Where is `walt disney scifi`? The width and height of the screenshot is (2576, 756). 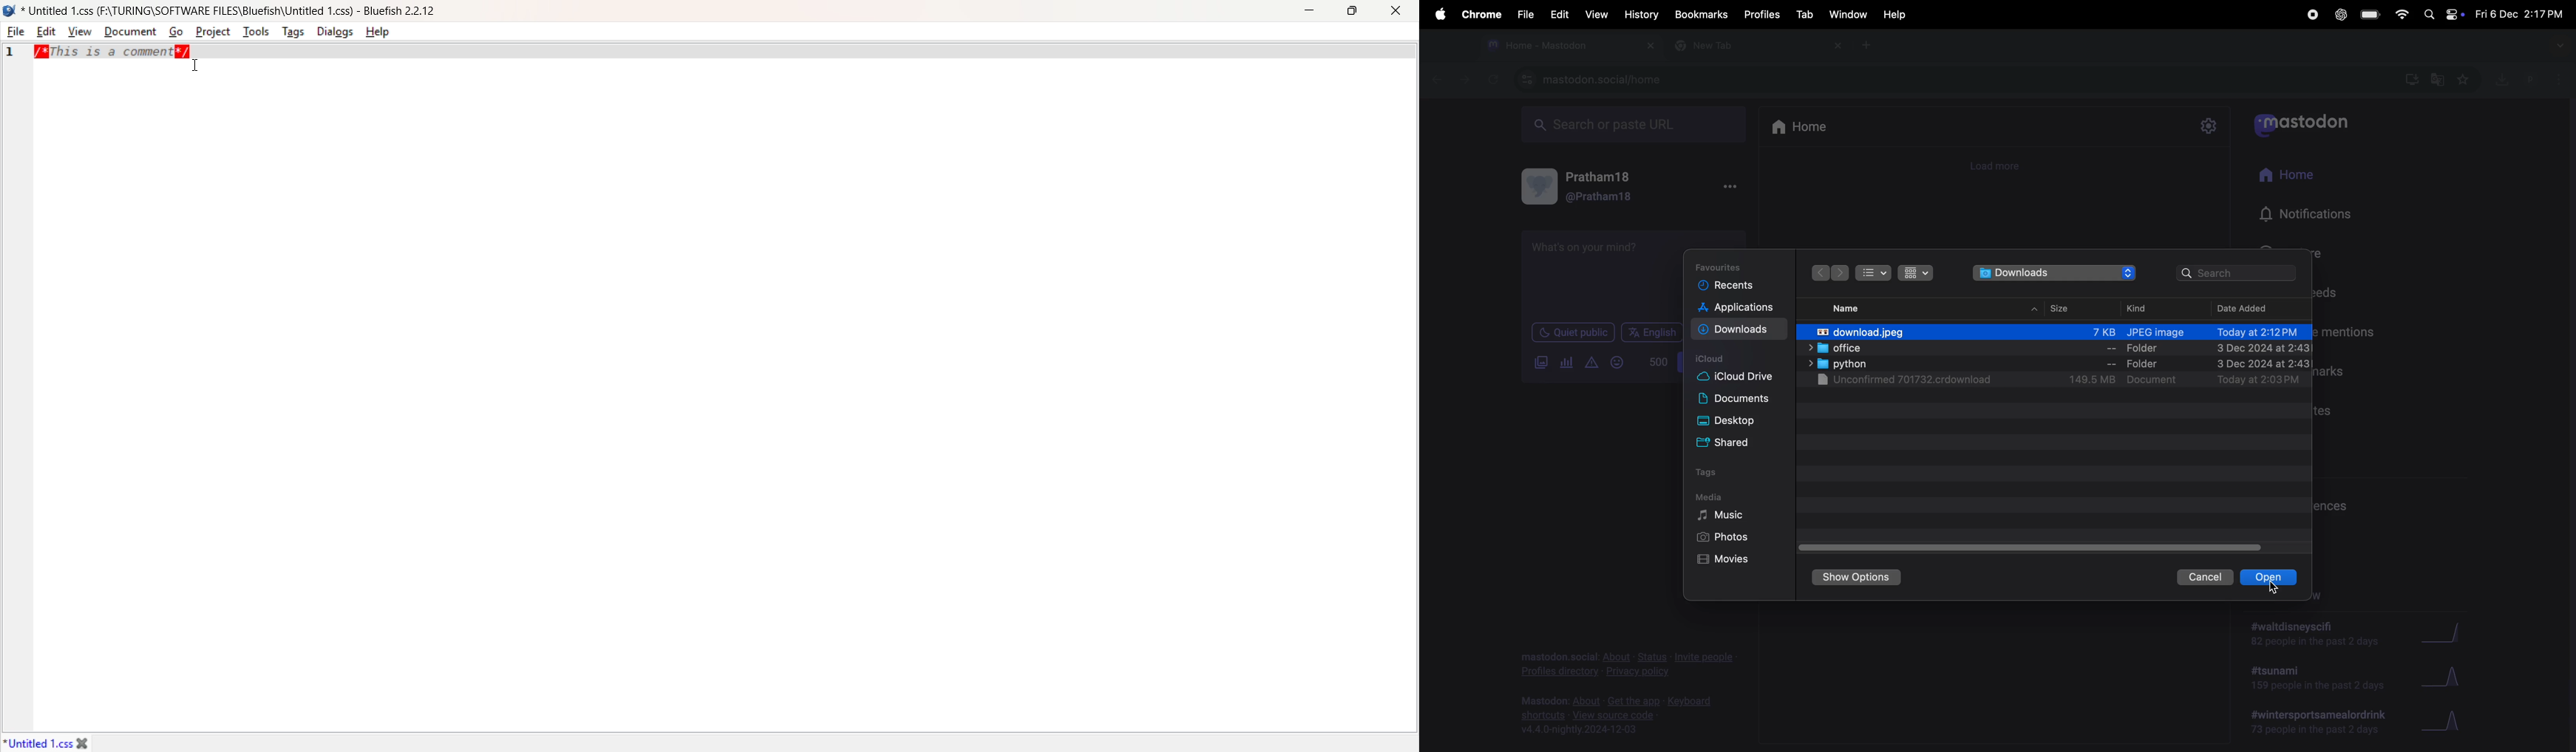
walt disney scifi is located at coordinates (2324, 630).